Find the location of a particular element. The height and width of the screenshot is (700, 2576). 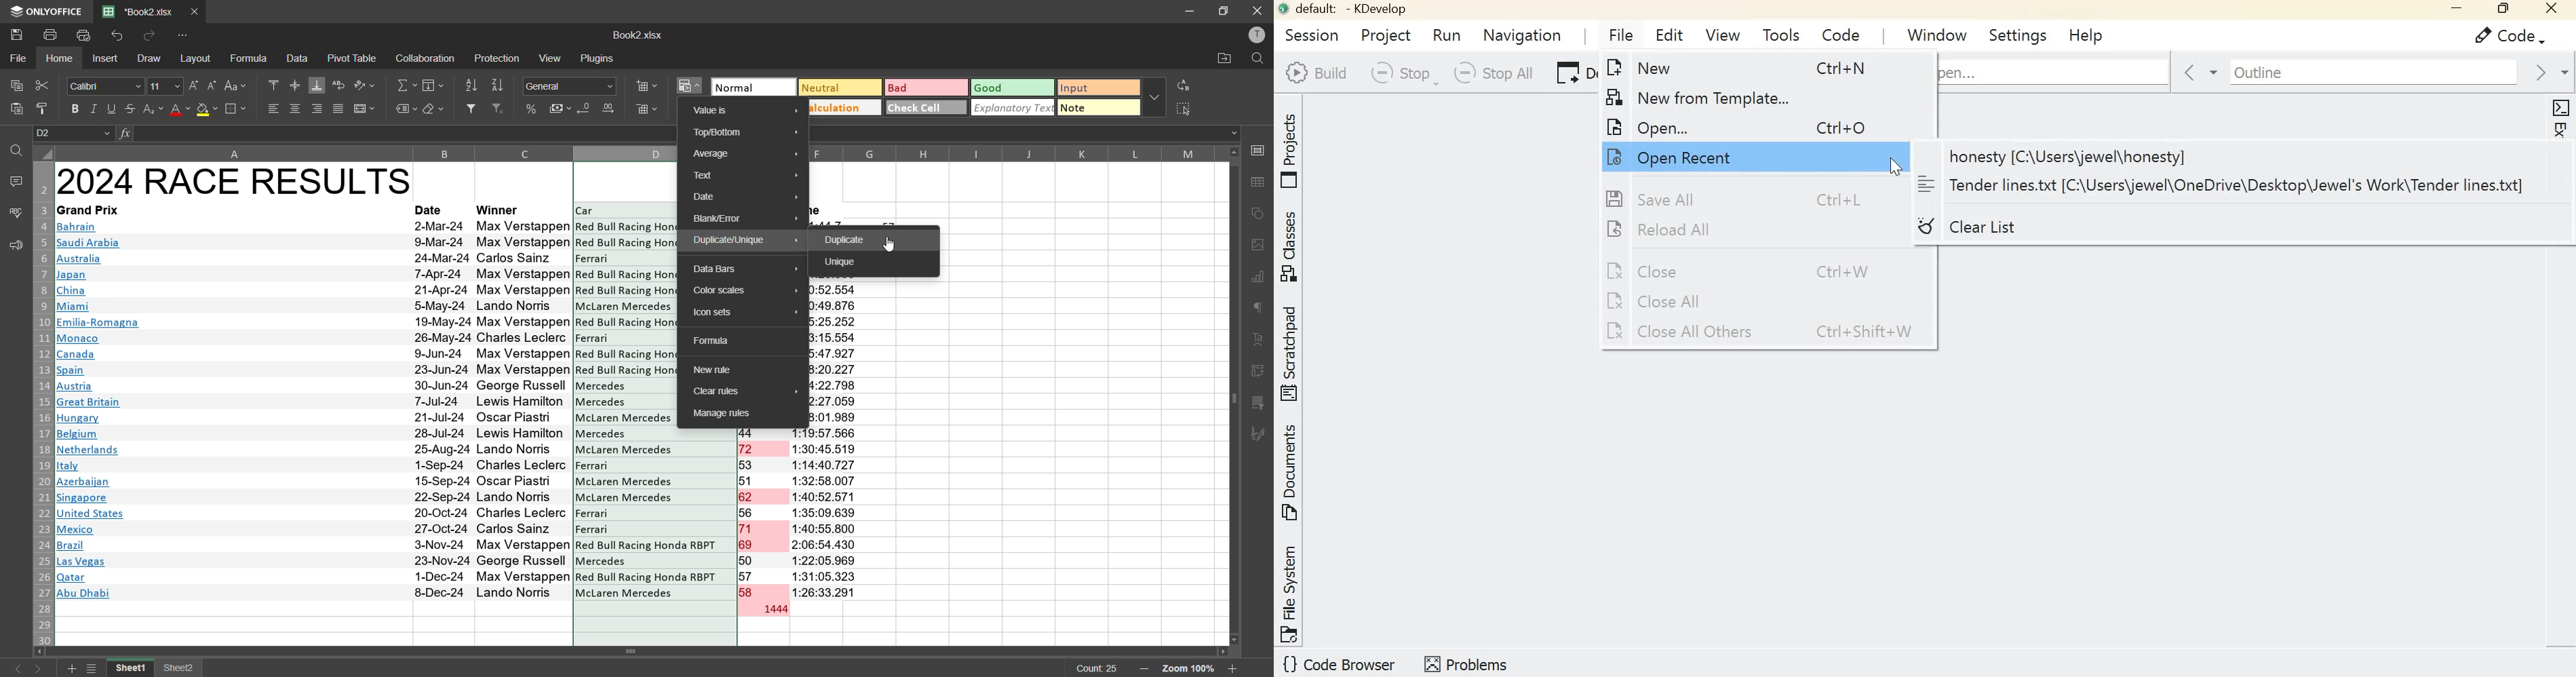

bad is located at coordinates (920, 90).